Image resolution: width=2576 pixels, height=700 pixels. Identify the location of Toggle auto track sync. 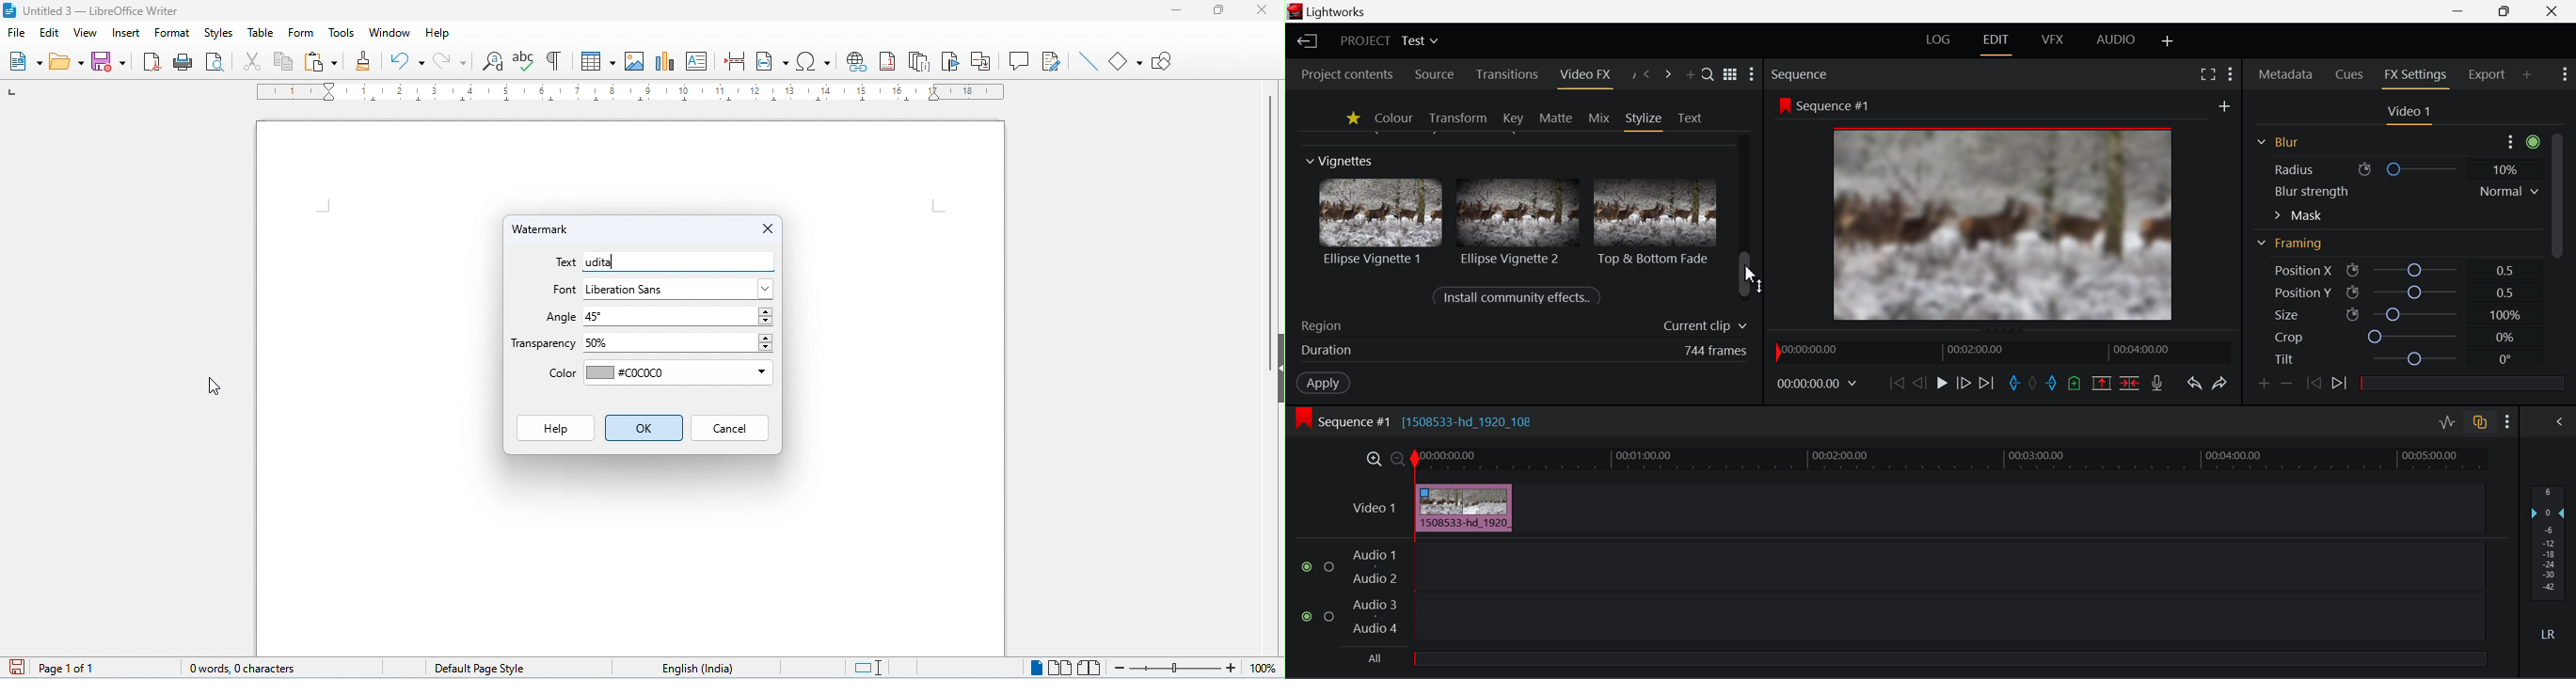
(2479, 420).